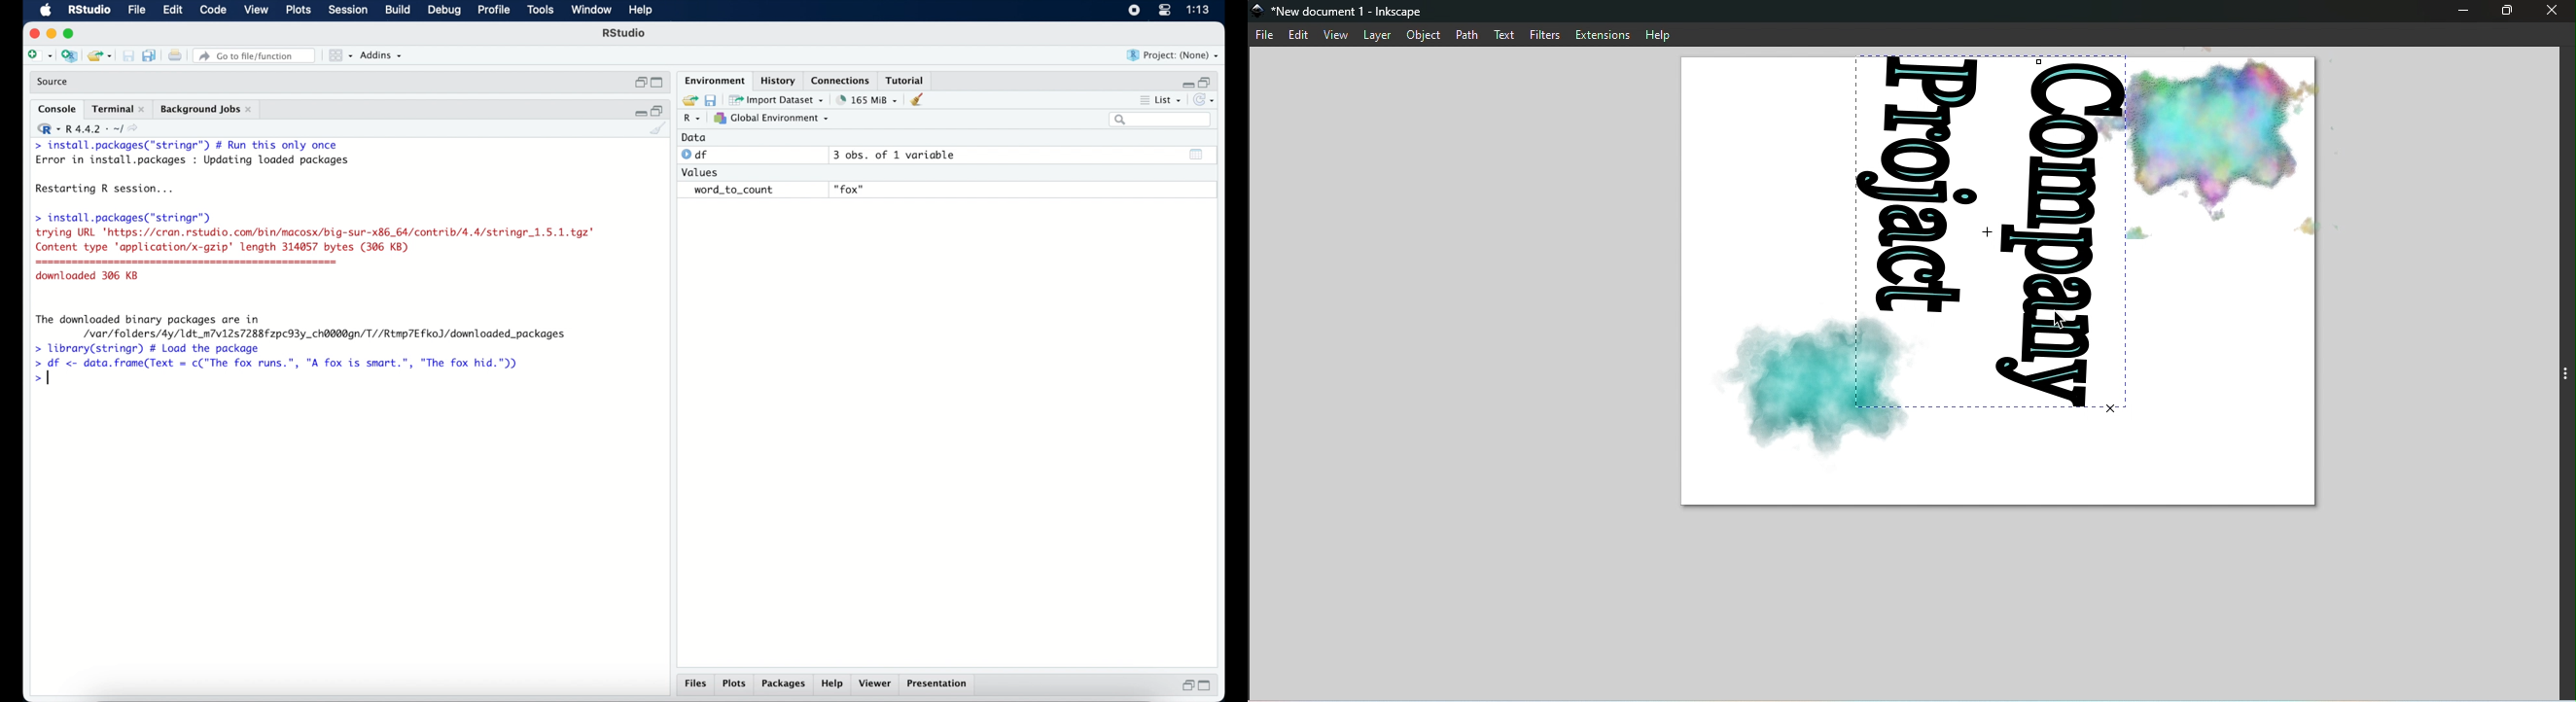 The image size is (2576, 728). Describe the element at coordinates (643, 11) in the screenshot. I see `help` at that location.